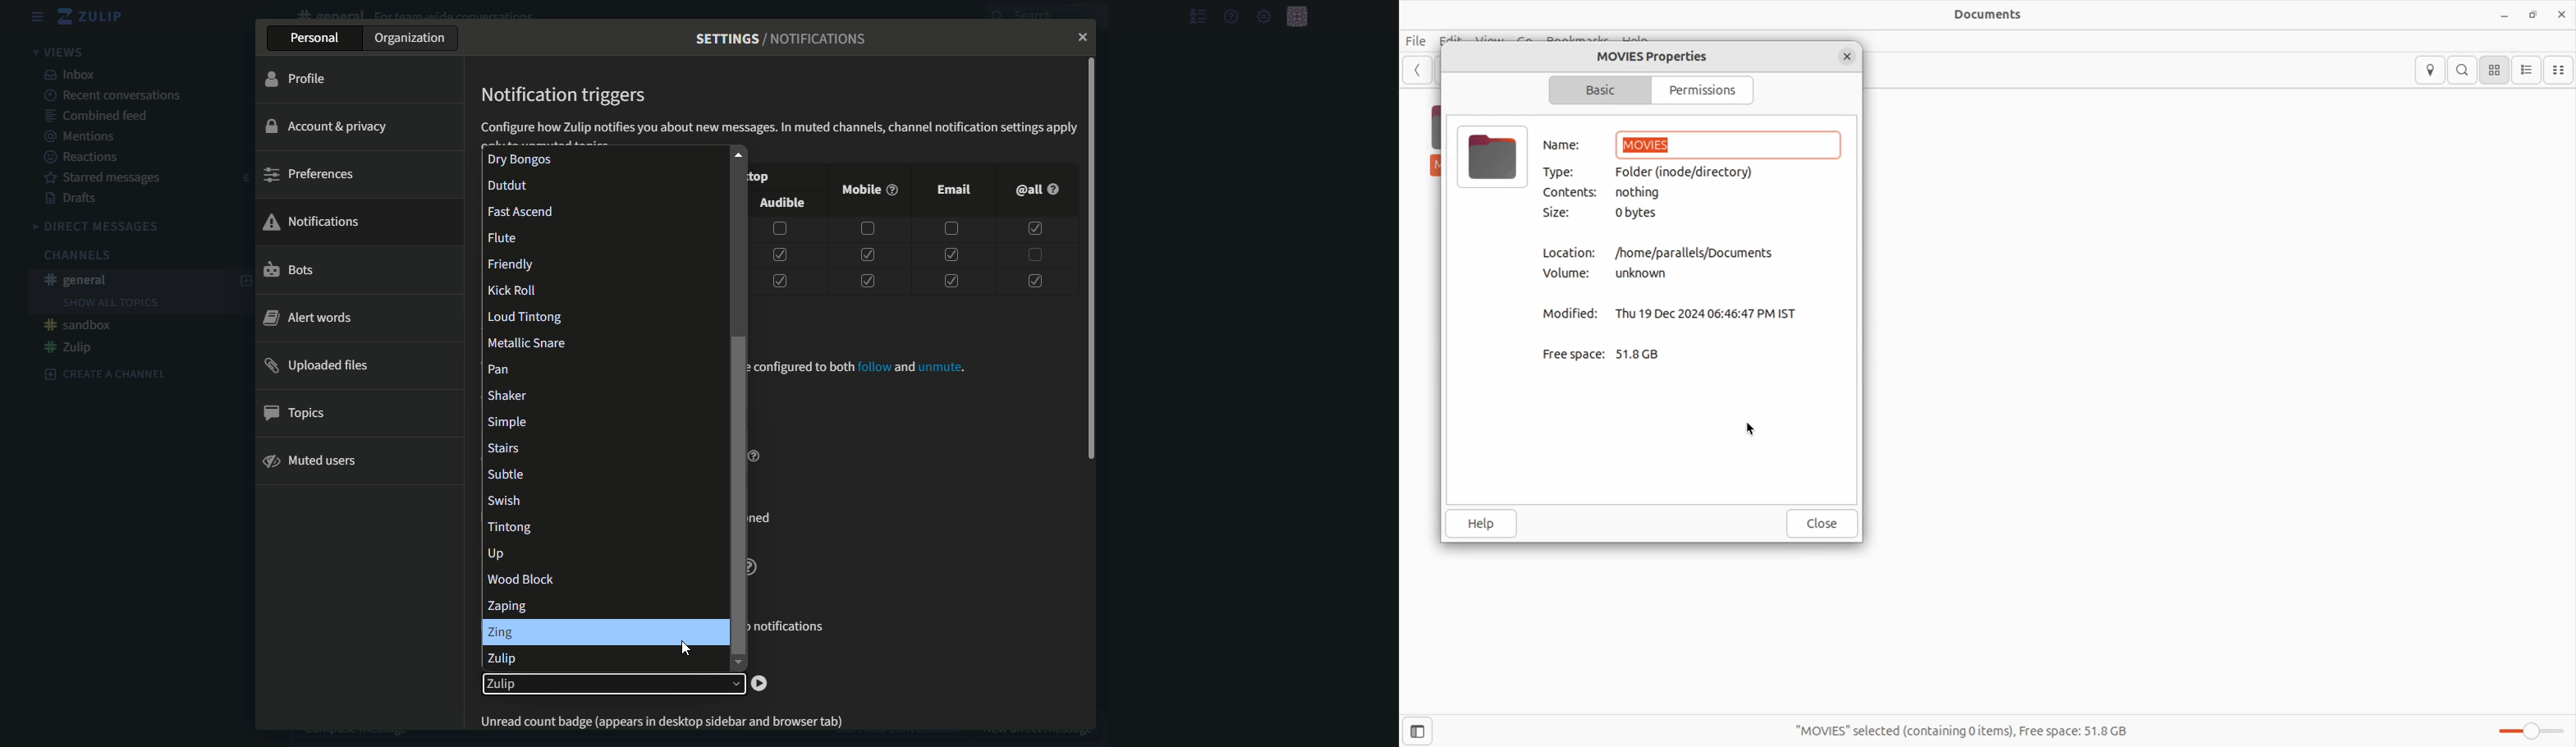  What do you see at coordinates (2497, 70) in the screenshot?
I see `icon view` at bounding box center [2497, 70].